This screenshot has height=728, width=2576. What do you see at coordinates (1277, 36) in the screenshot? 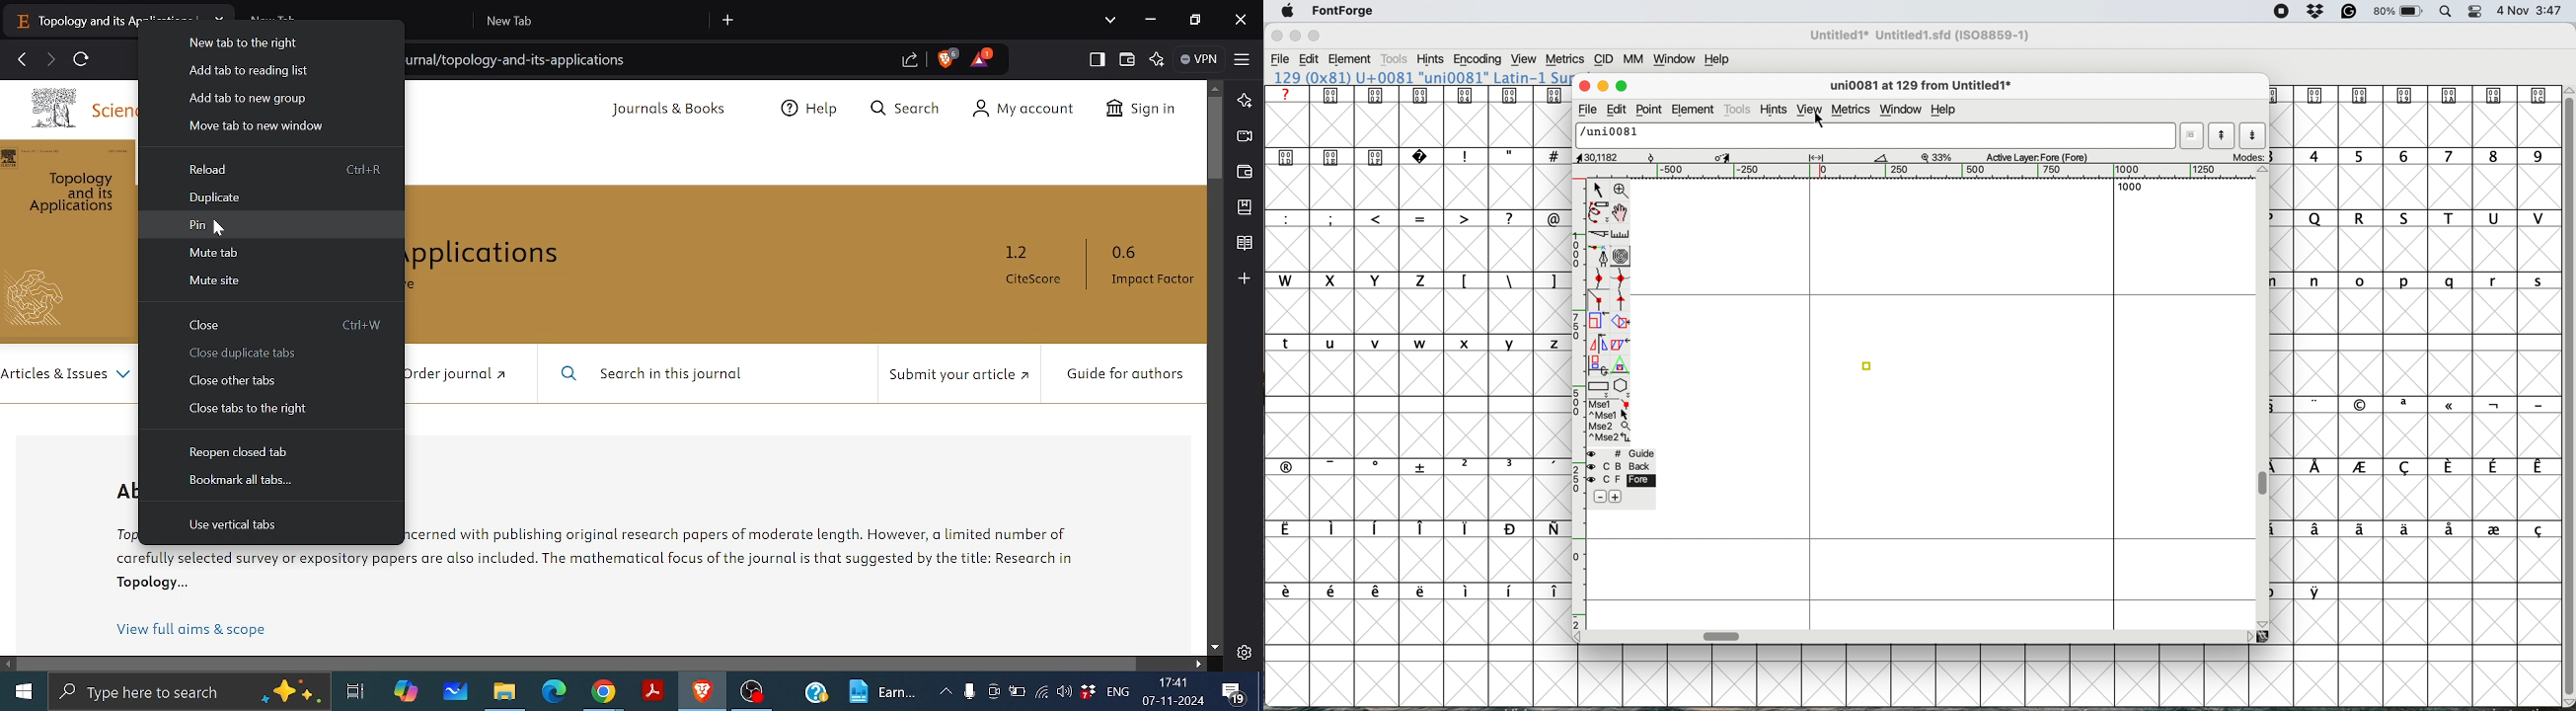
I see `Close` at bounding box center [1277, 36].